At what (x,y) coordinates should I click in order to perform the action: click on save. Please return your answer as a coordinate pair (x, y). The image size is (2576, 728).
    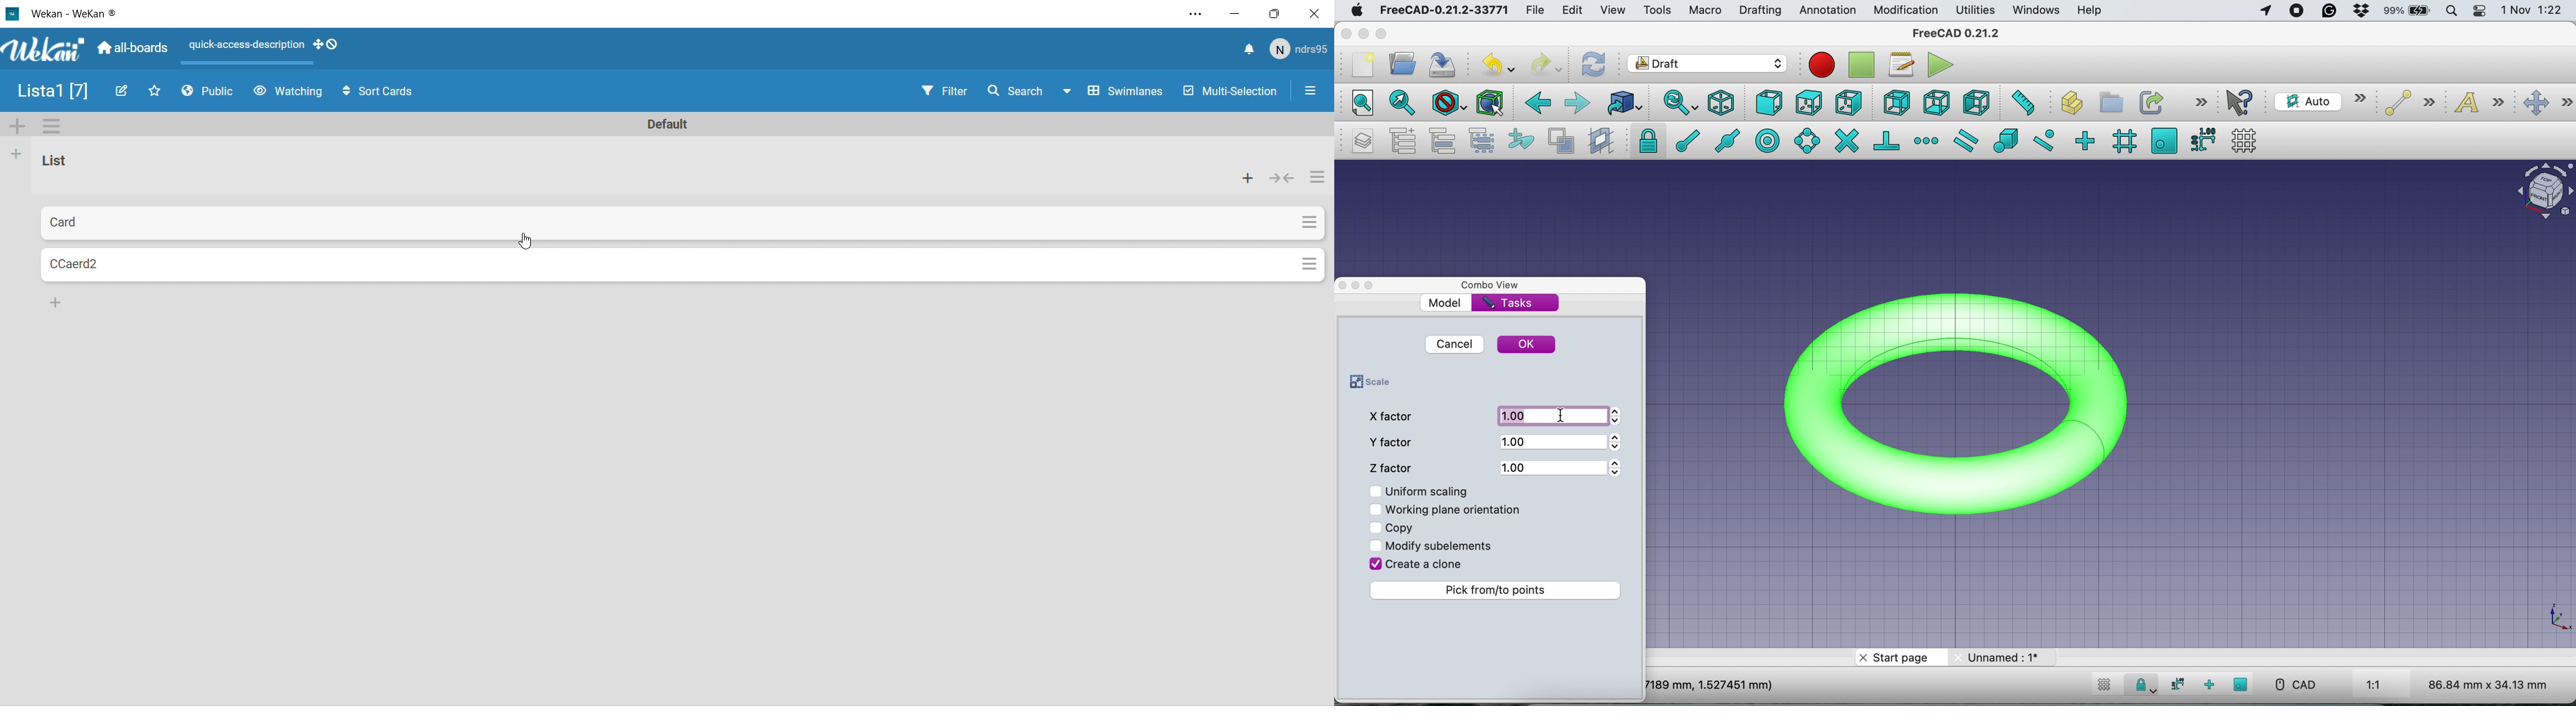
    Looking at the image, I should click on (1446, 63).